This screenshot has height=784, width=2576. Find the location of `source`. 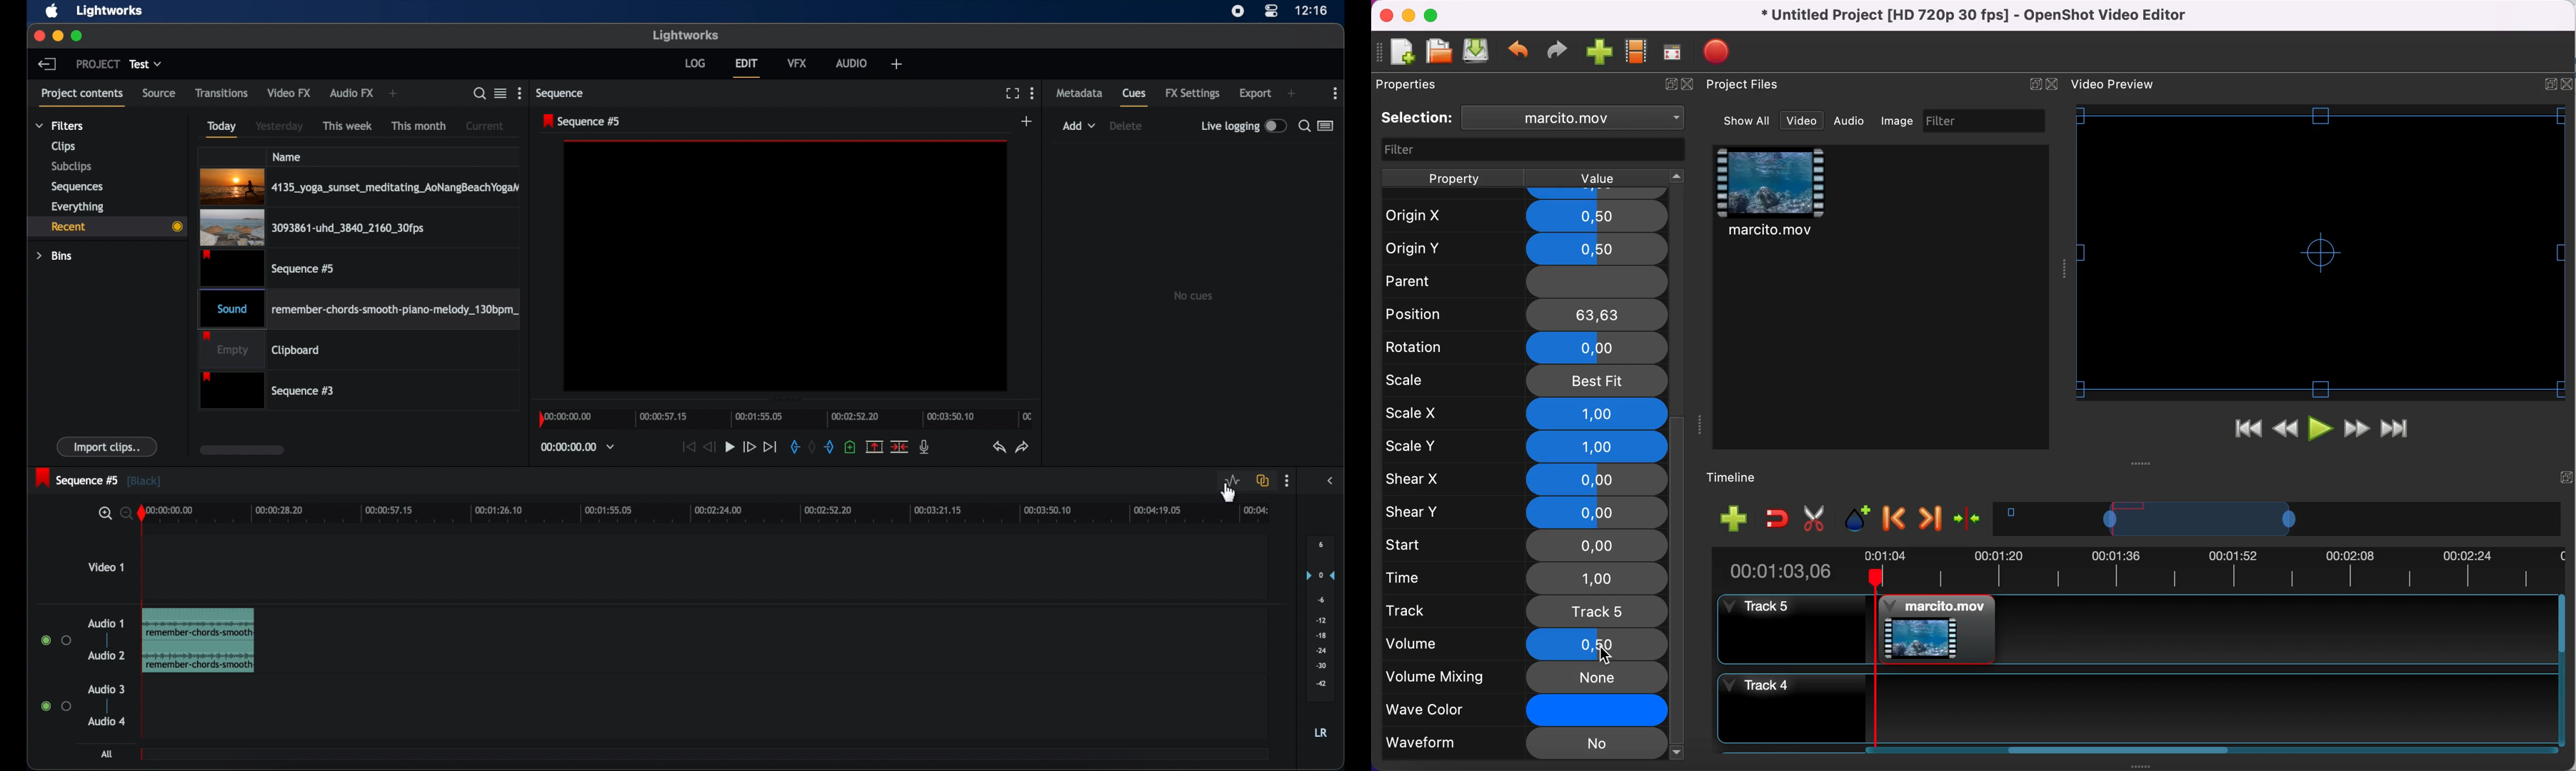

source is located at coordinates (159, 94).